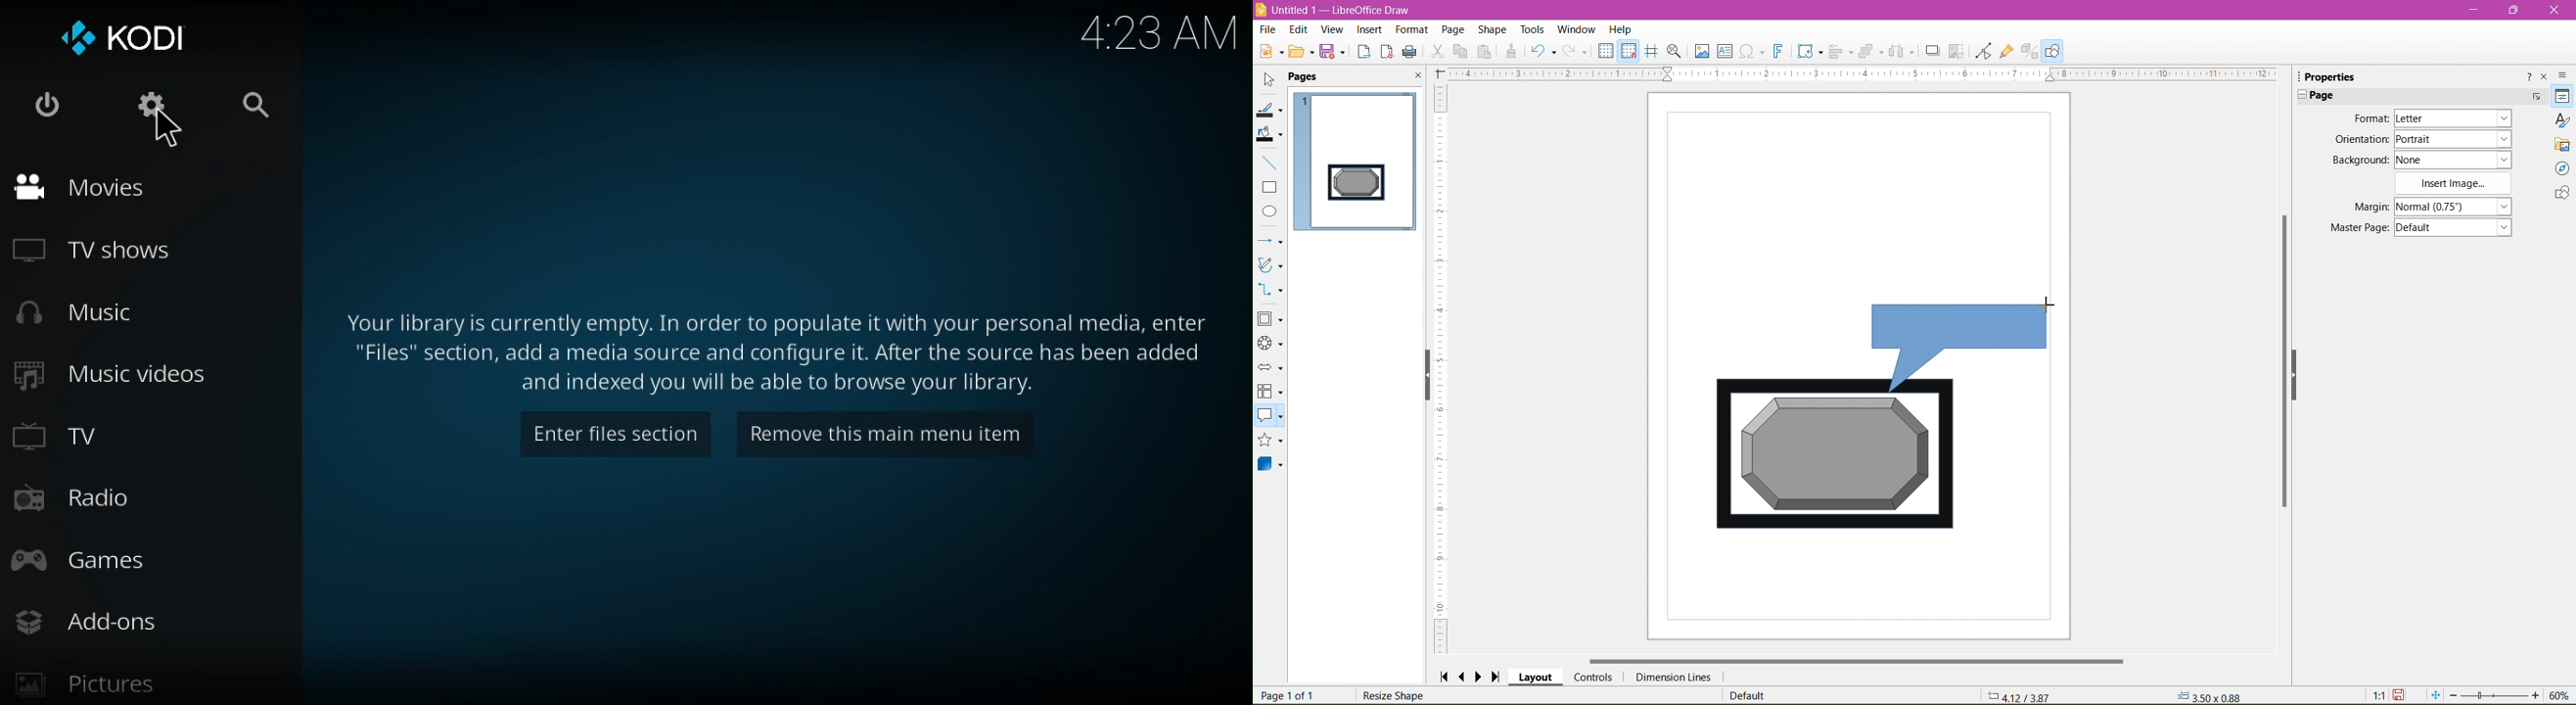 This screenshot has height=728, width=2576. What do you see at coordinates (98, 187) in the screenshot?
I see `Movies music` at bounding box center [98, 187].